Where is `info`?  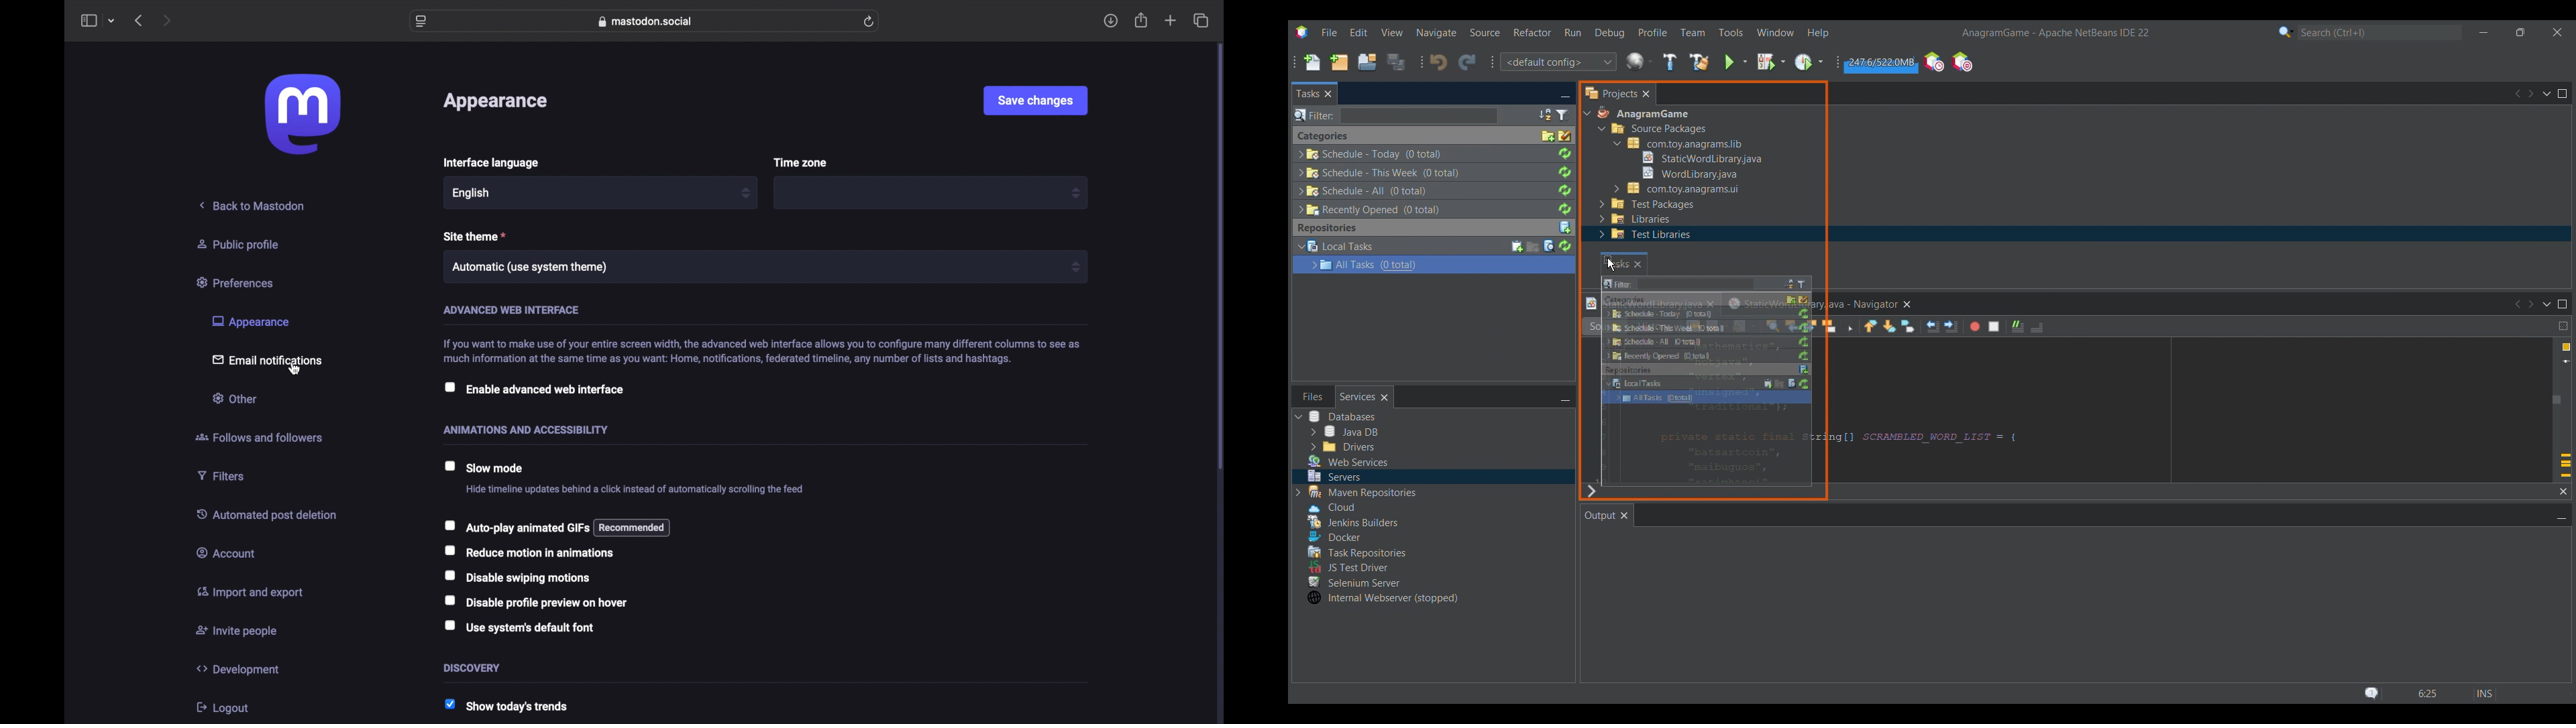 info is located at coordinates (635, 489).